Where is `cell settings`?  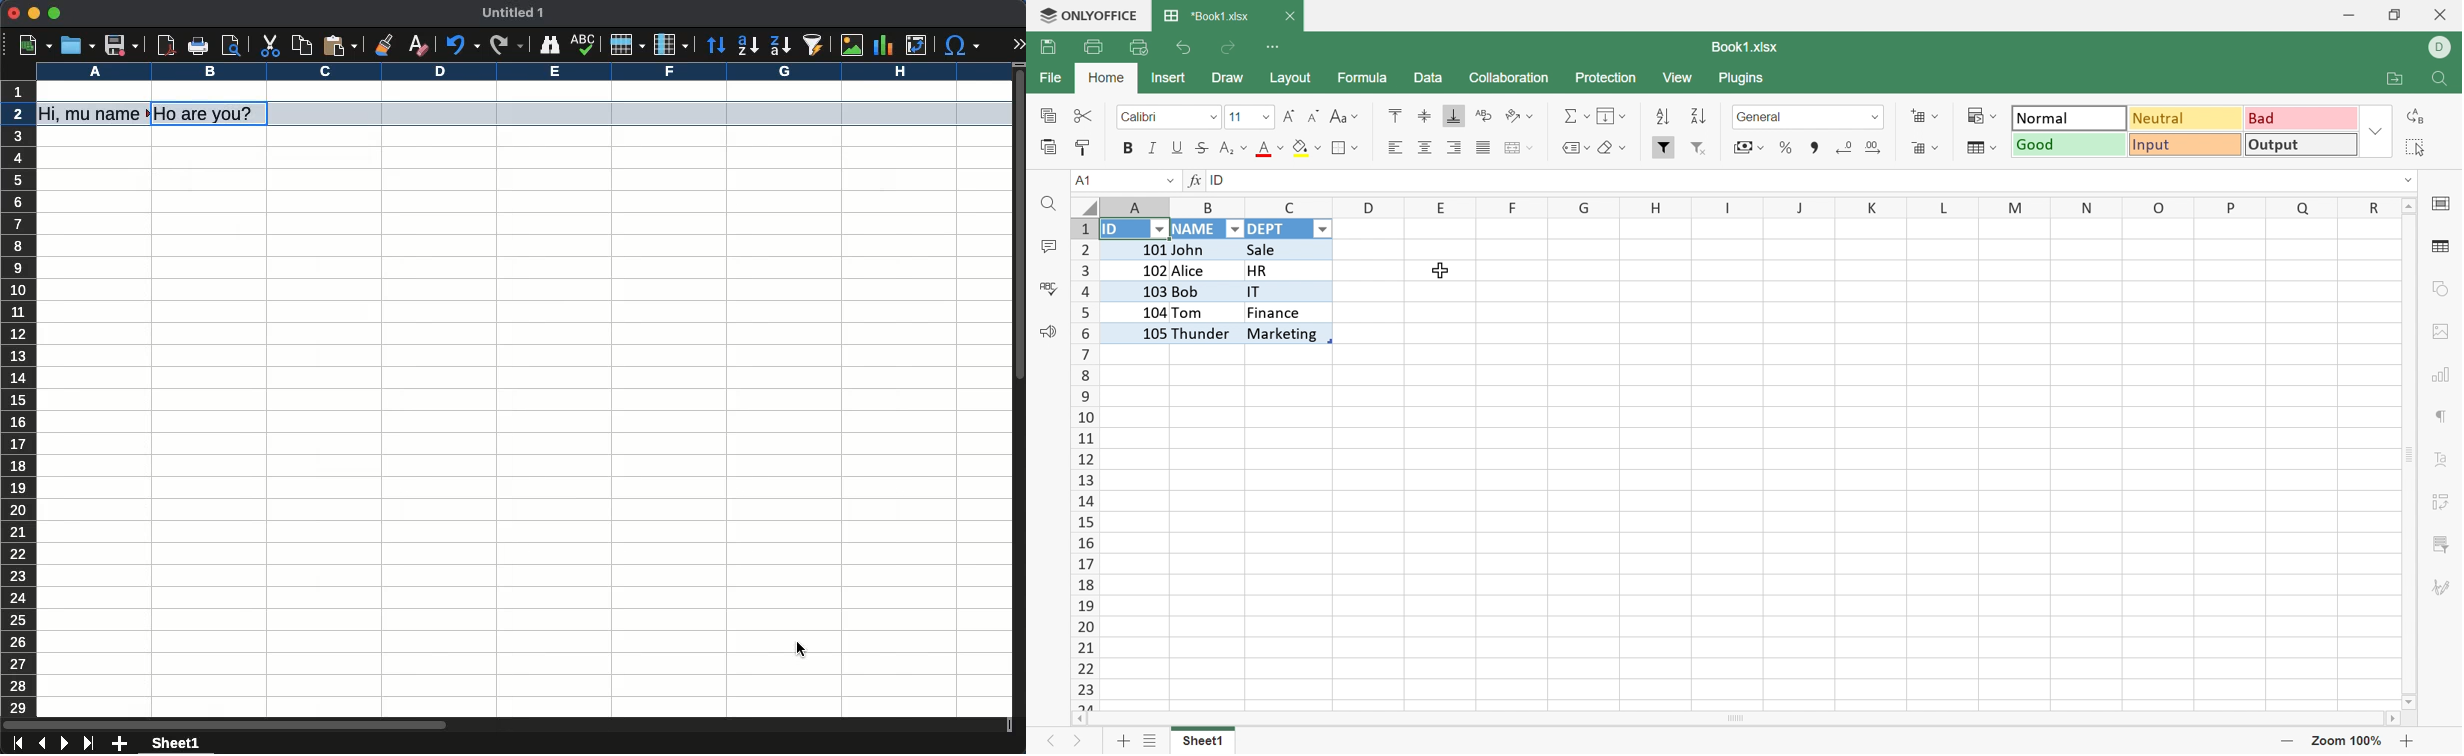
cell settings is located at coordinates (2445, 205).